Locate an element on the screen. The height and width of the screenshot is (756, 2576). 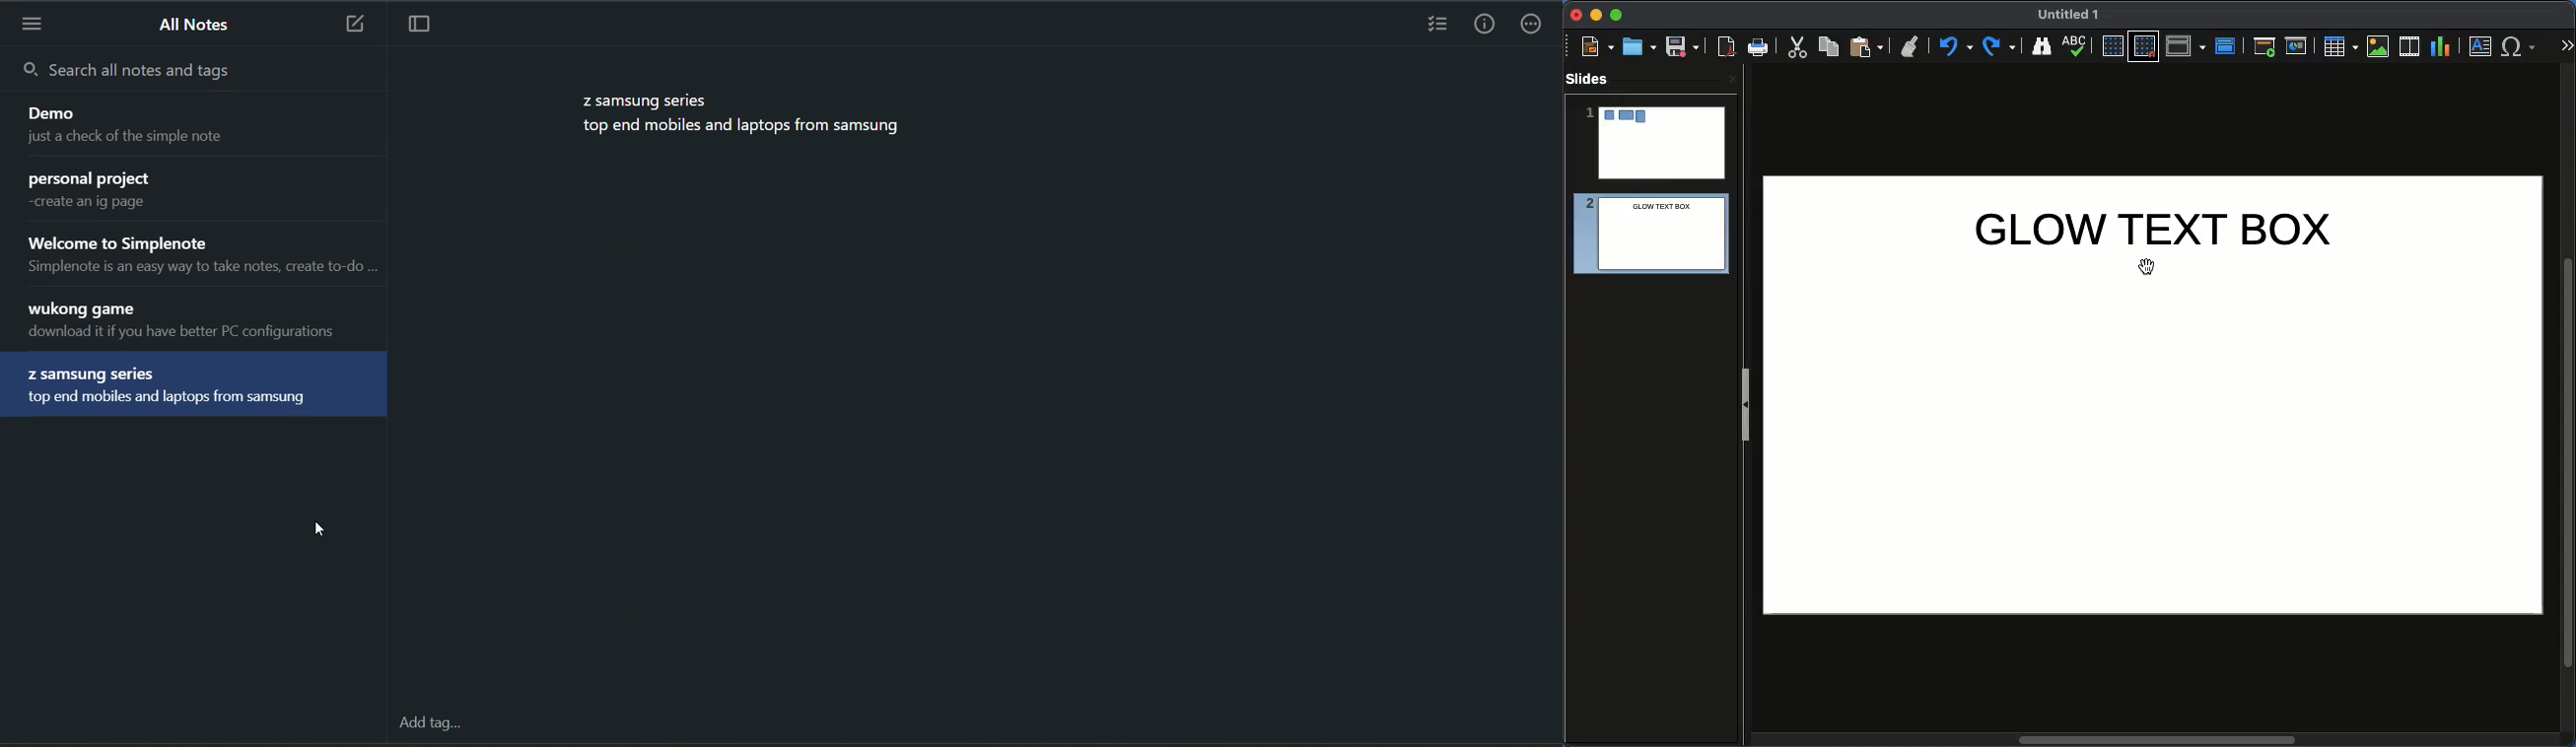
Find is located at coordinates (2041, 45).